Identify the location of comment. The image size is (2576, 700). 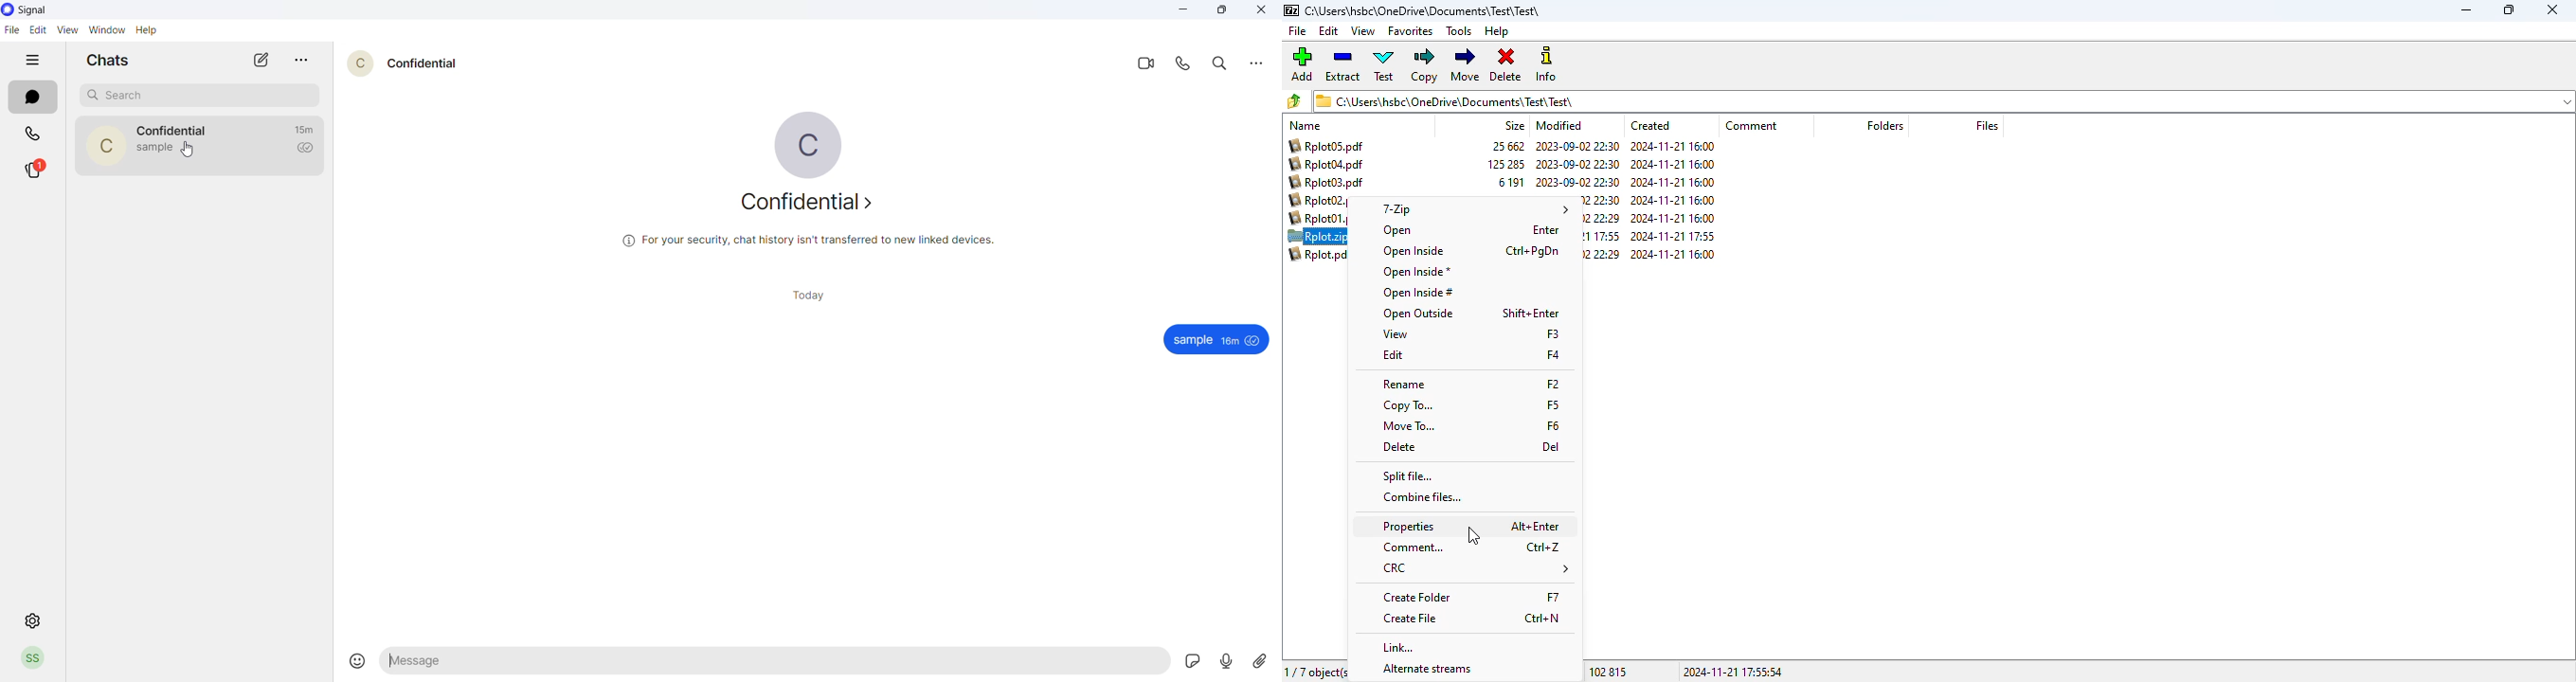
(1751, 125).